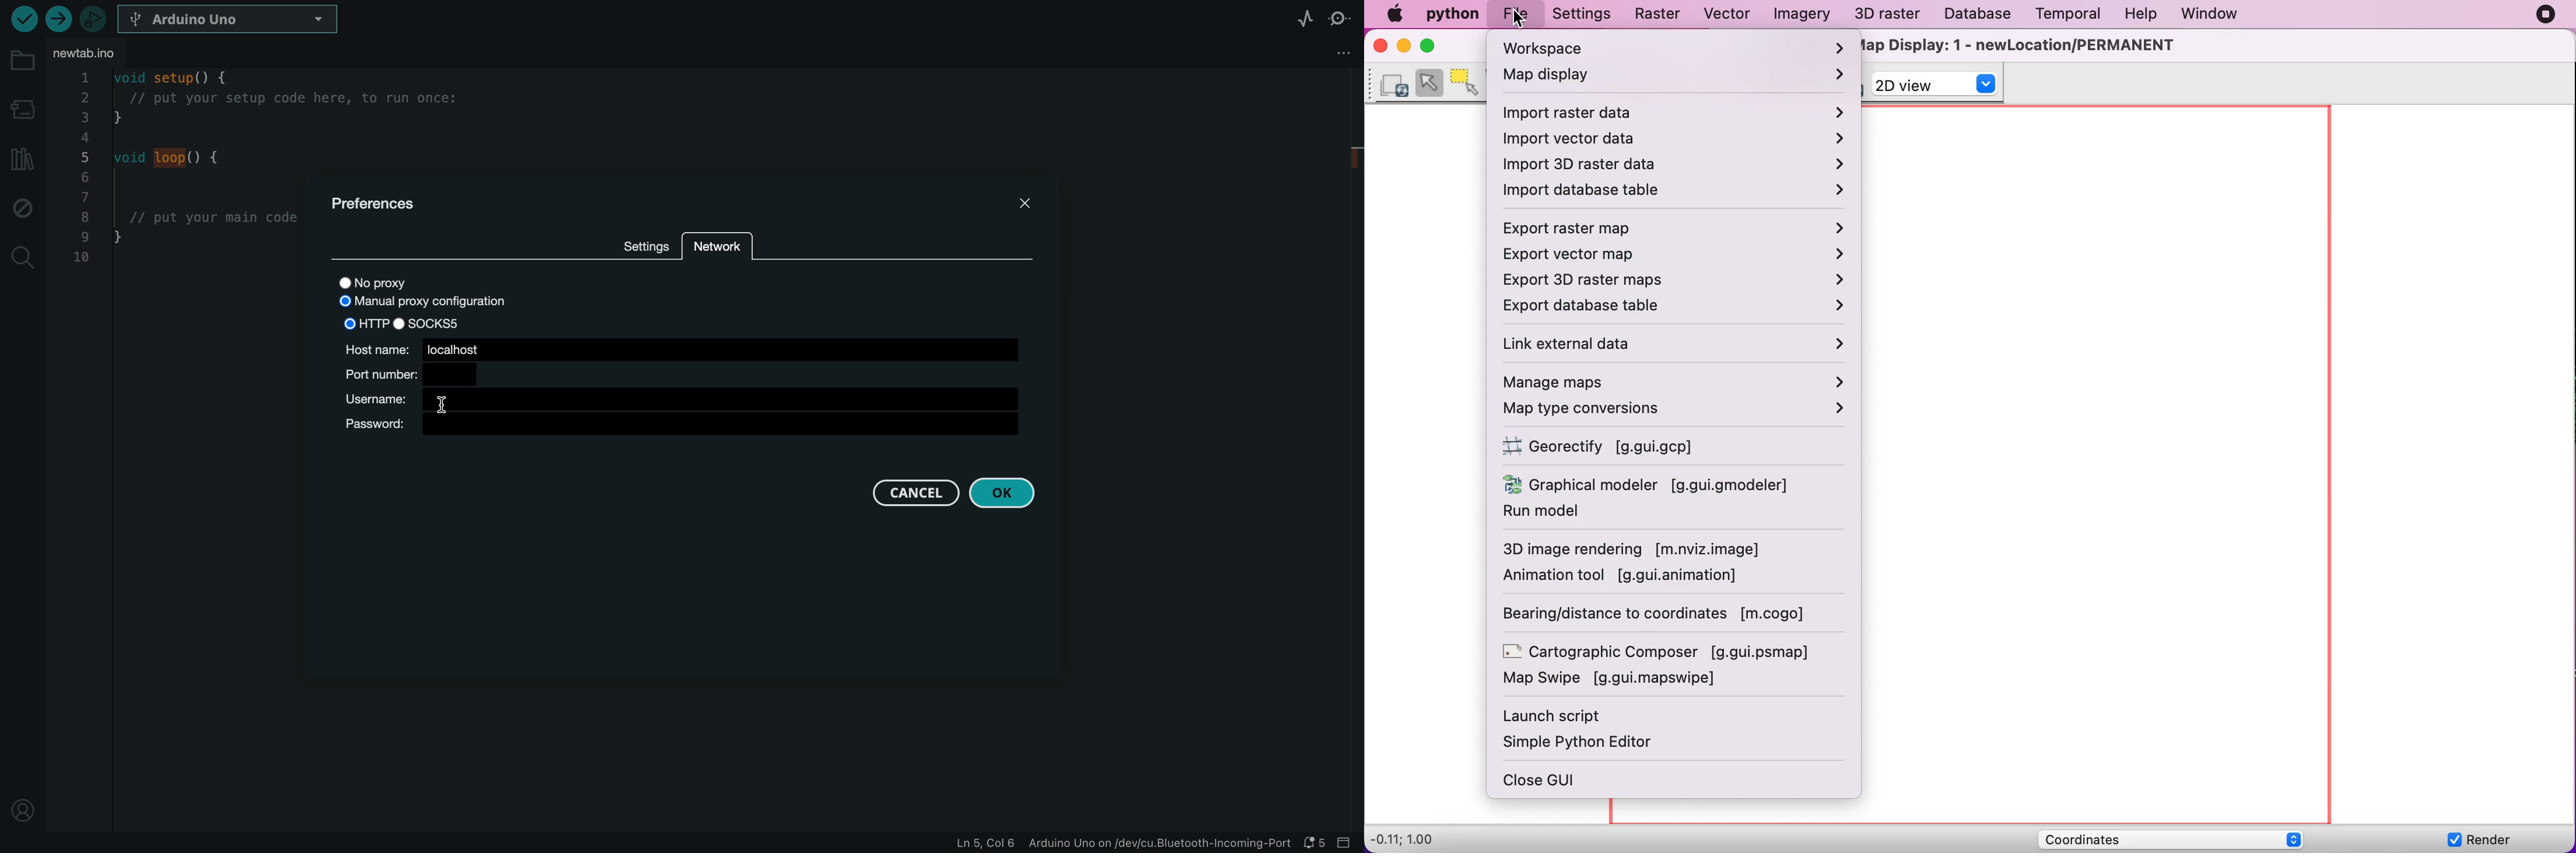 This screenshot has width=2576, height=868. I want to click on search, so click(22, 258).